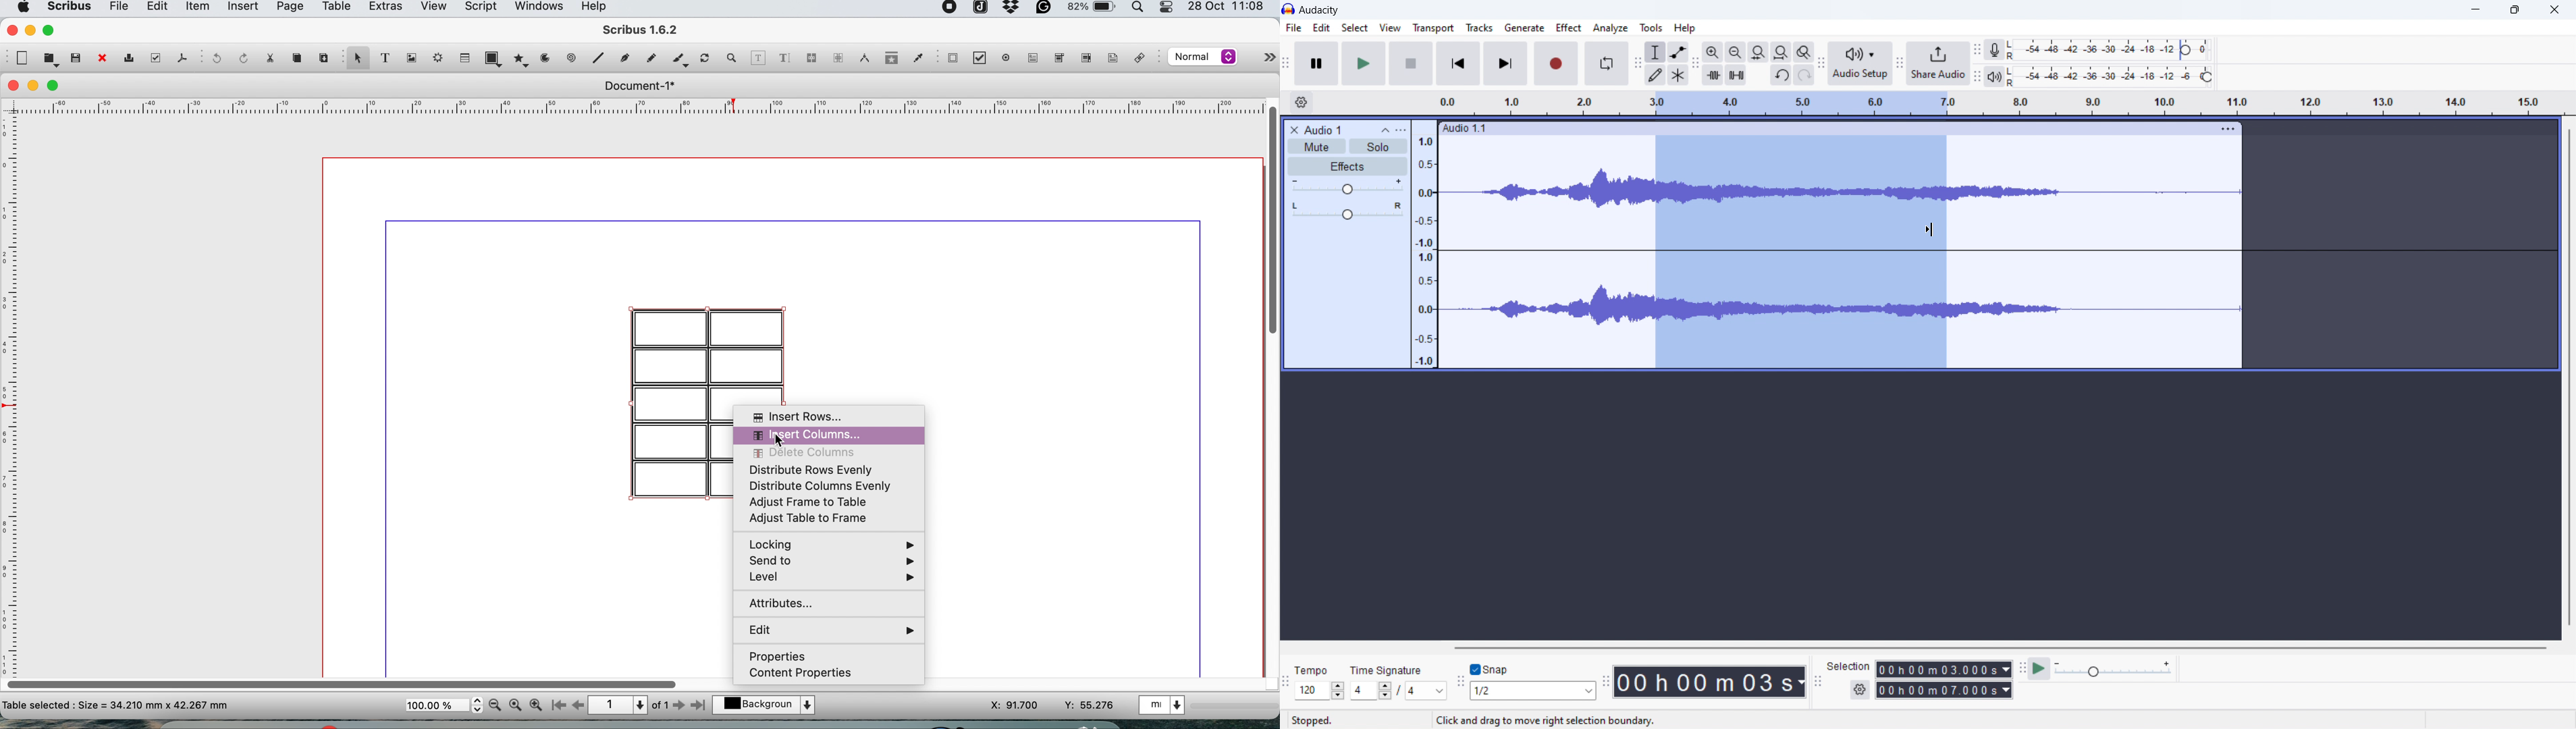 The width and height of the screenshot is (2576, 756). What do you see at coordinates (1759, 51) in the screenshot?
I see `fill selection to width` at bounding box center [1759, 51].